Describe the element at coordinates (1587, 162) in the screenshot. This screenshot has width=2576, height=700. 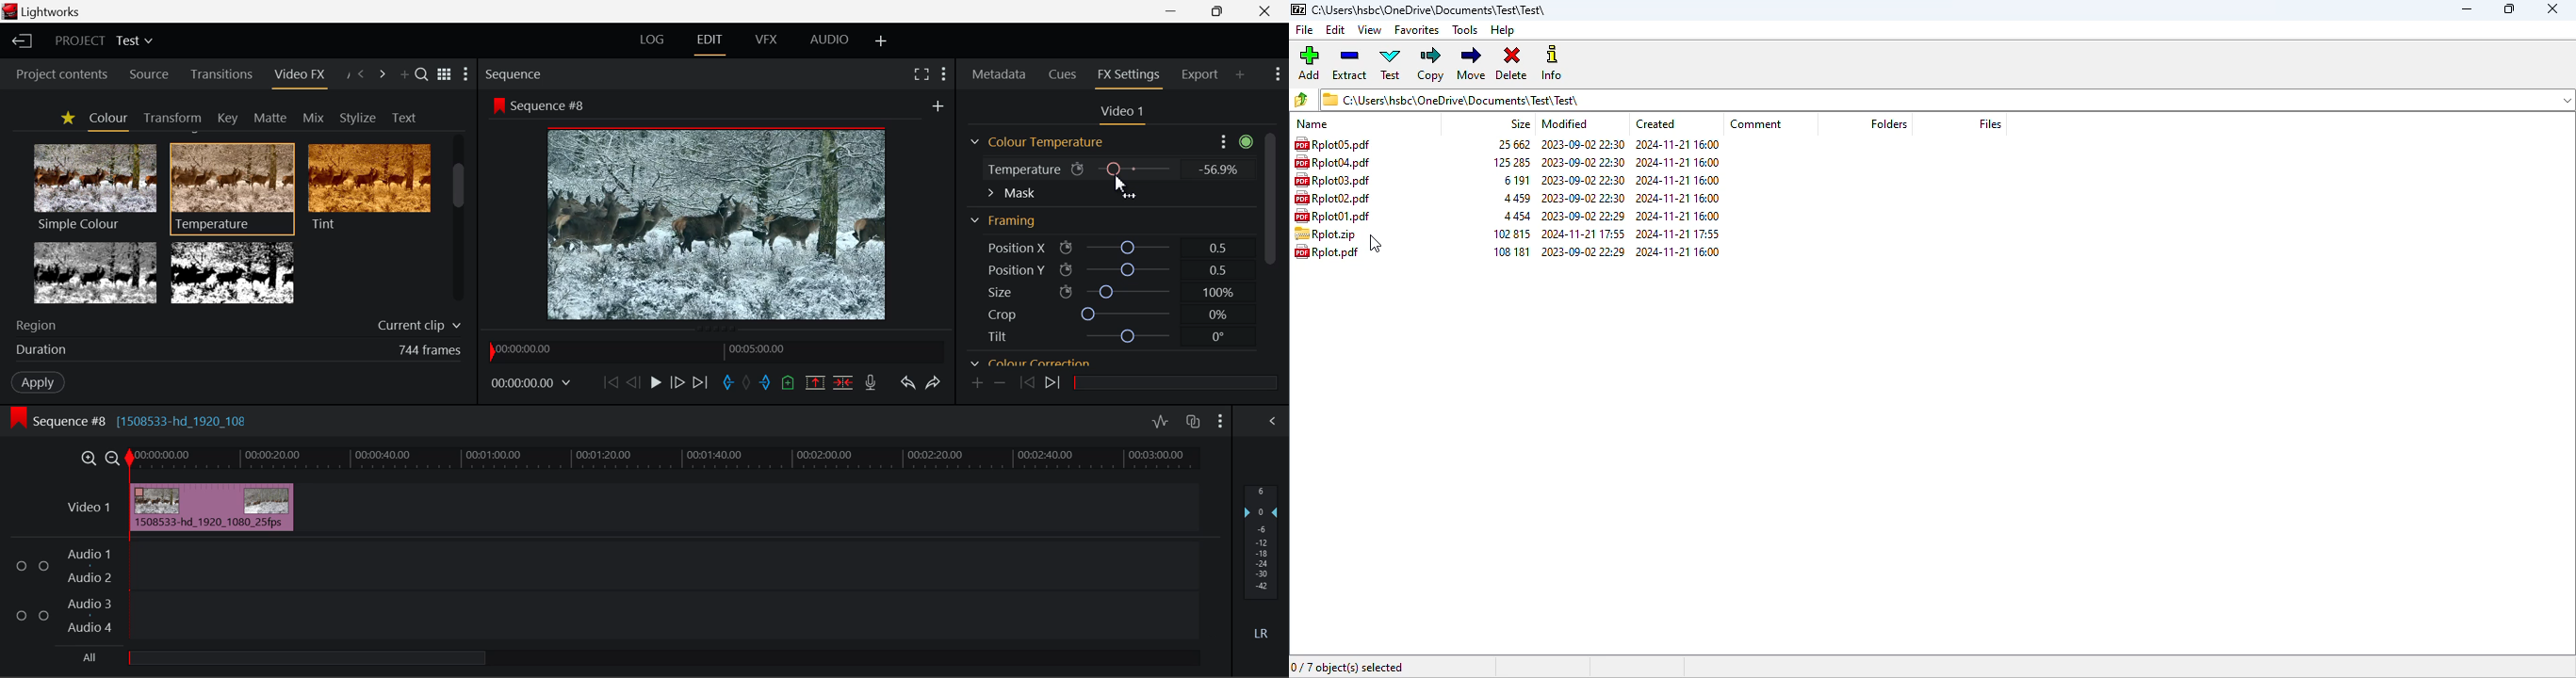
I see `2023-09-02 22:30` at that location.